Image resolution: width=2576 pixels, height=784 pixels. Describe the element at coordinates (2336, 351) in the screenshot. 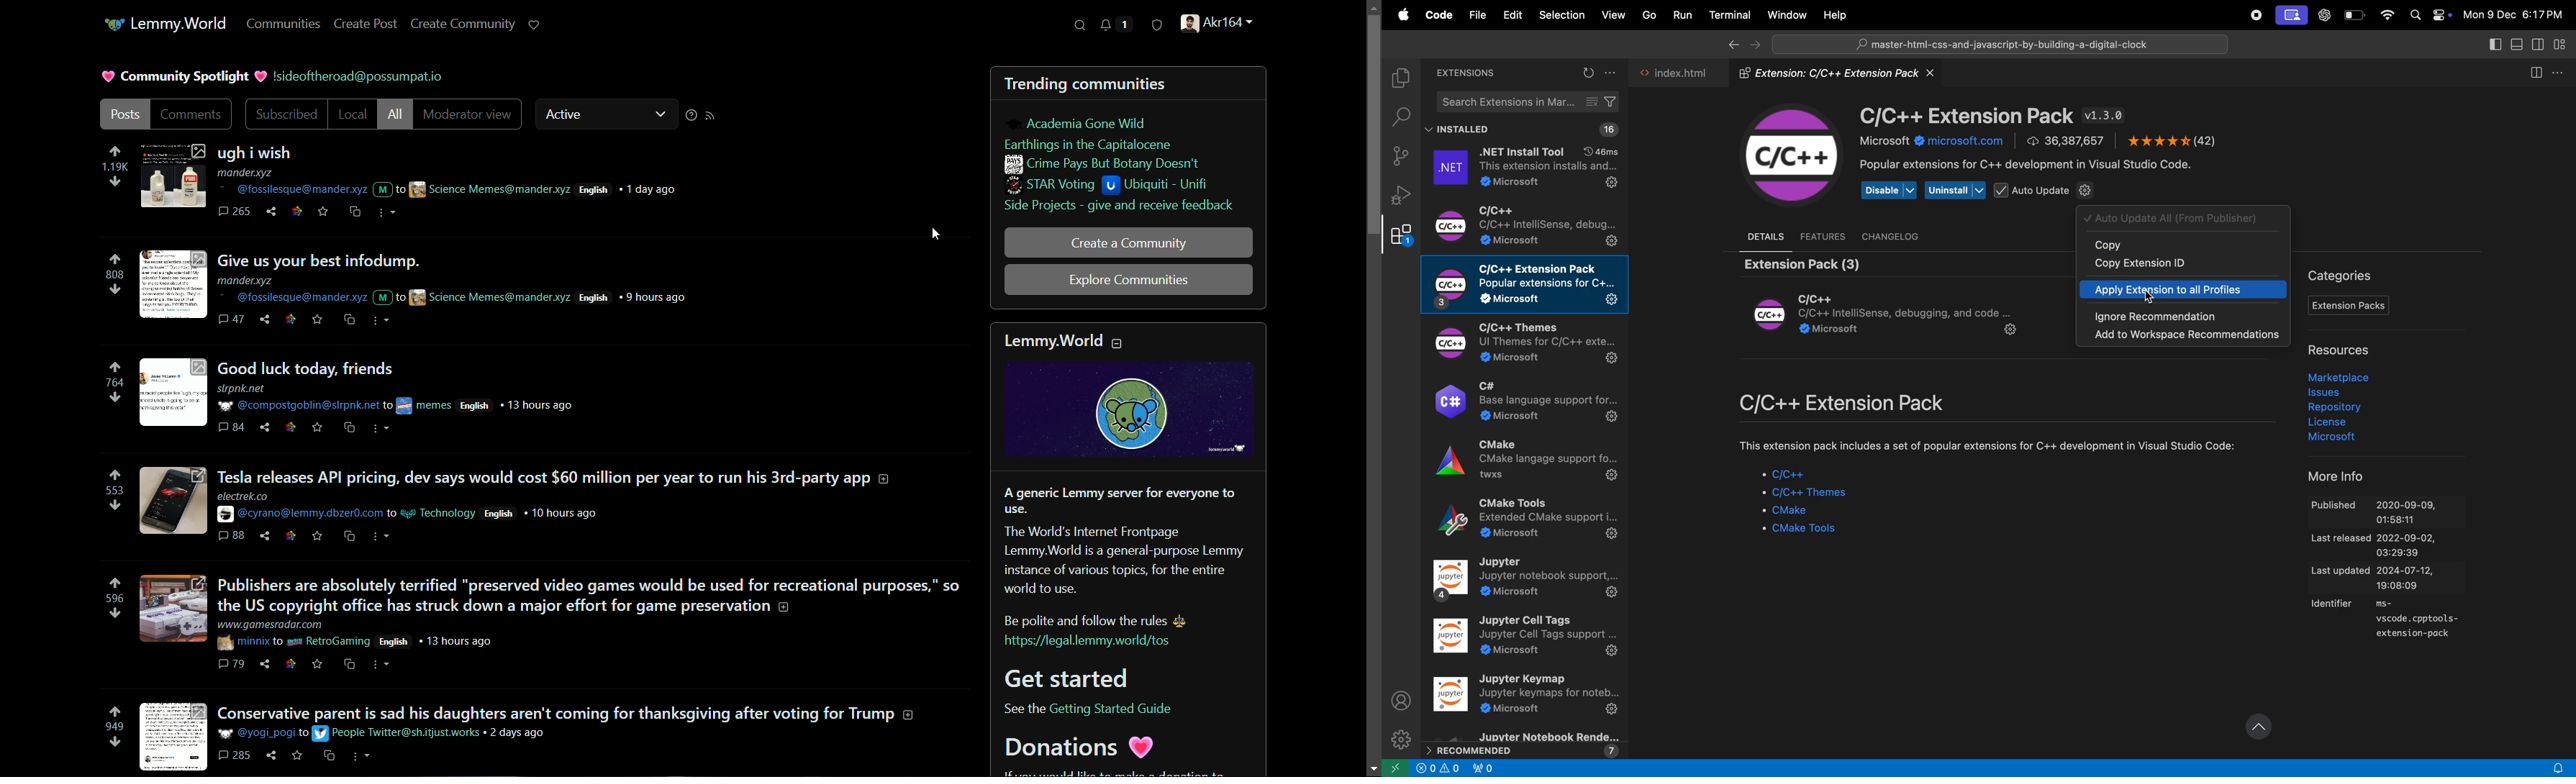

I see `resources` at that location.